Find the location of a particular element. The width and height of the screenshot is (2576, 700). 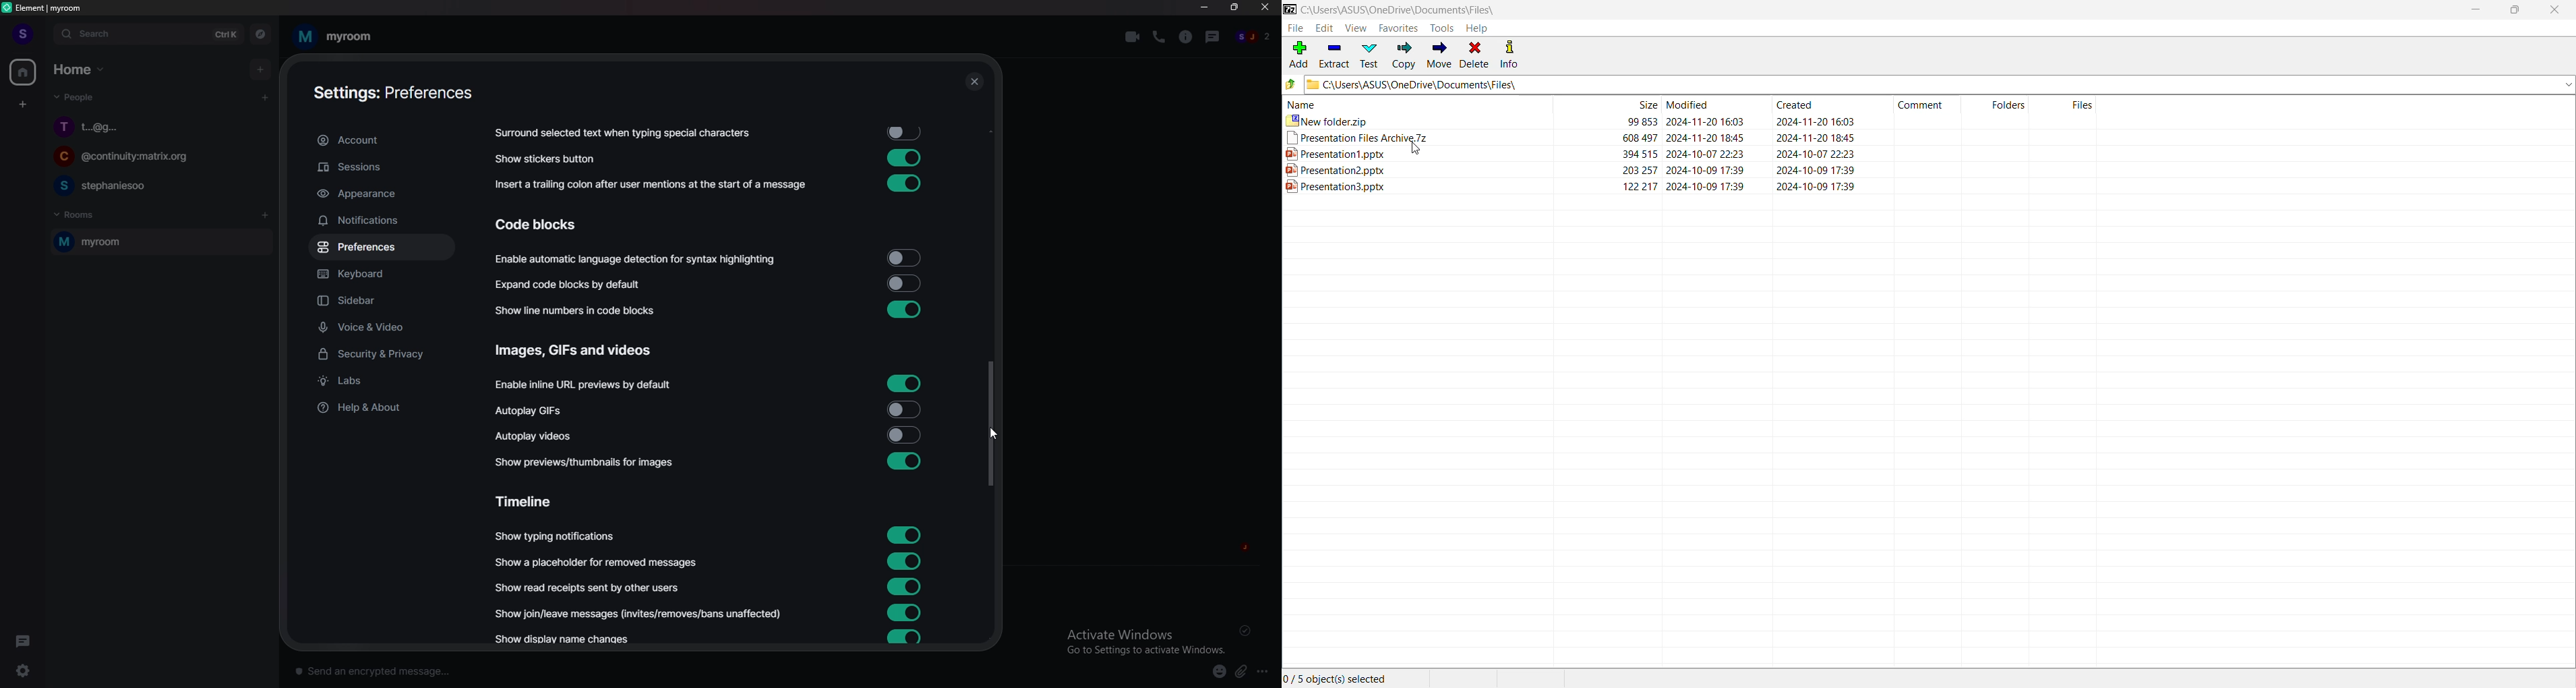

thread is located at coordinates (1214, 36).